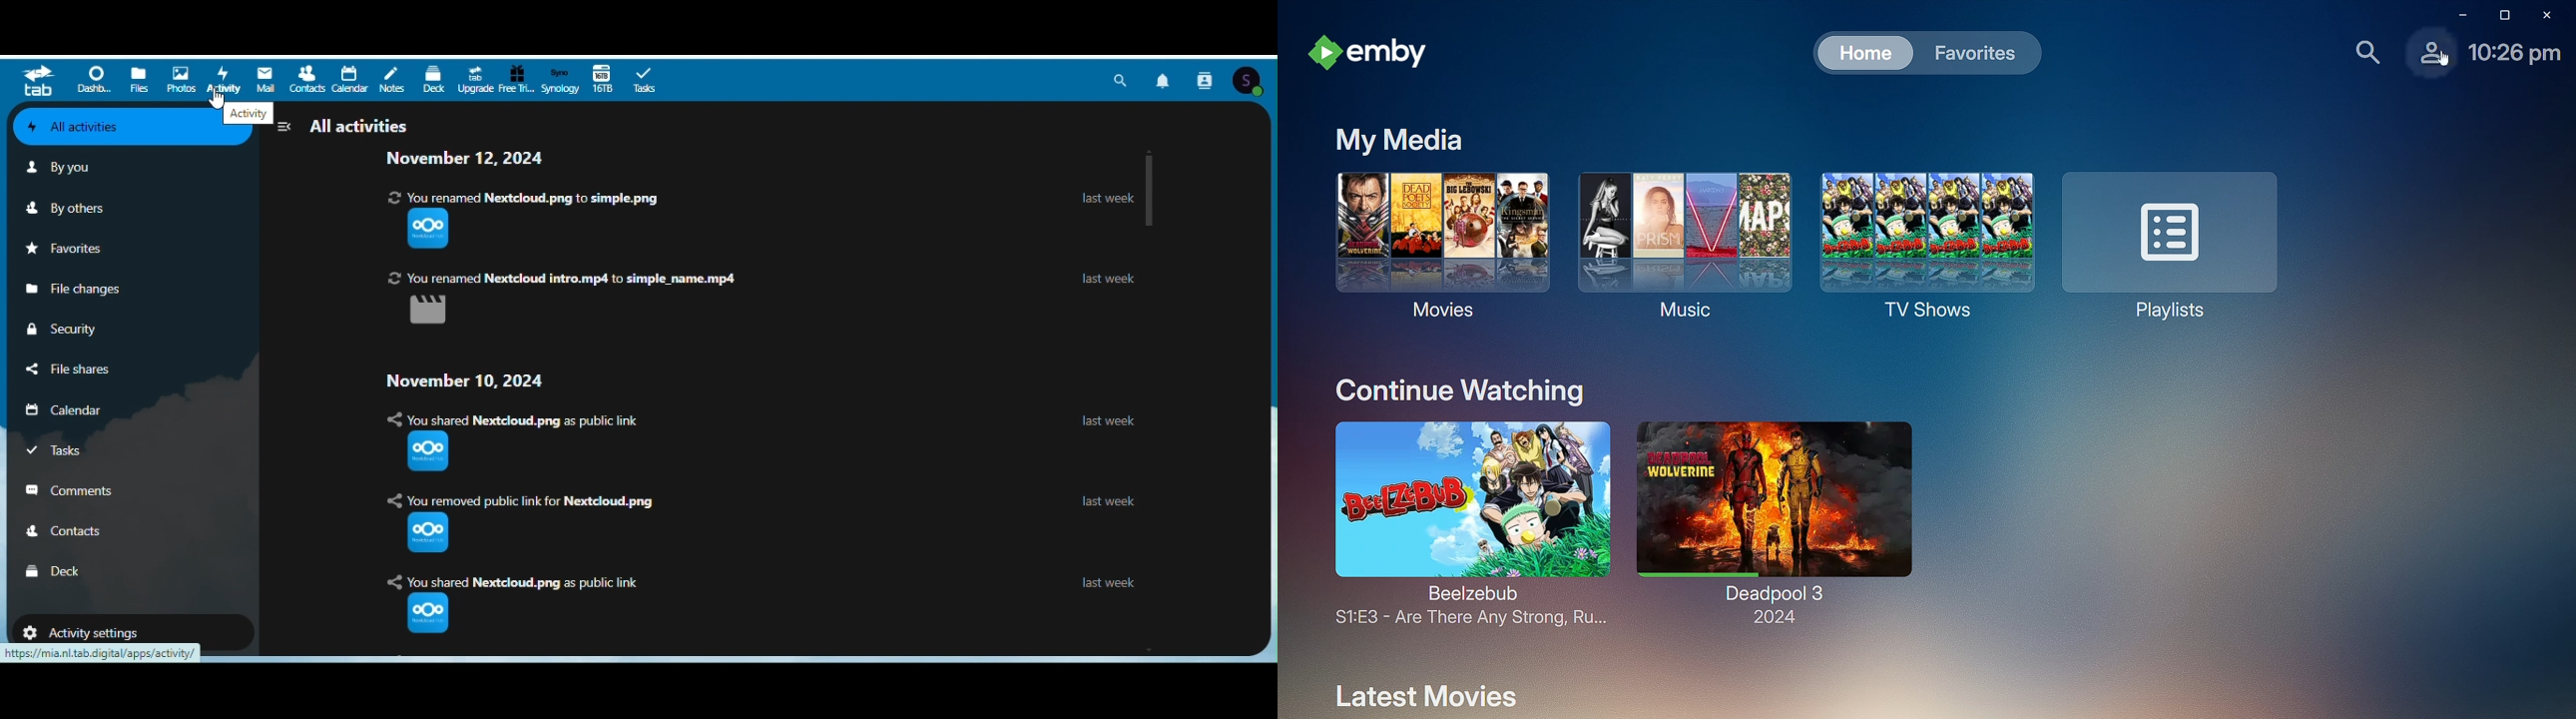 This screenshot has width=2576, height=728. Describe the element at coordinates (73, 250) in the screenshot. I see `Favorites` at that location.